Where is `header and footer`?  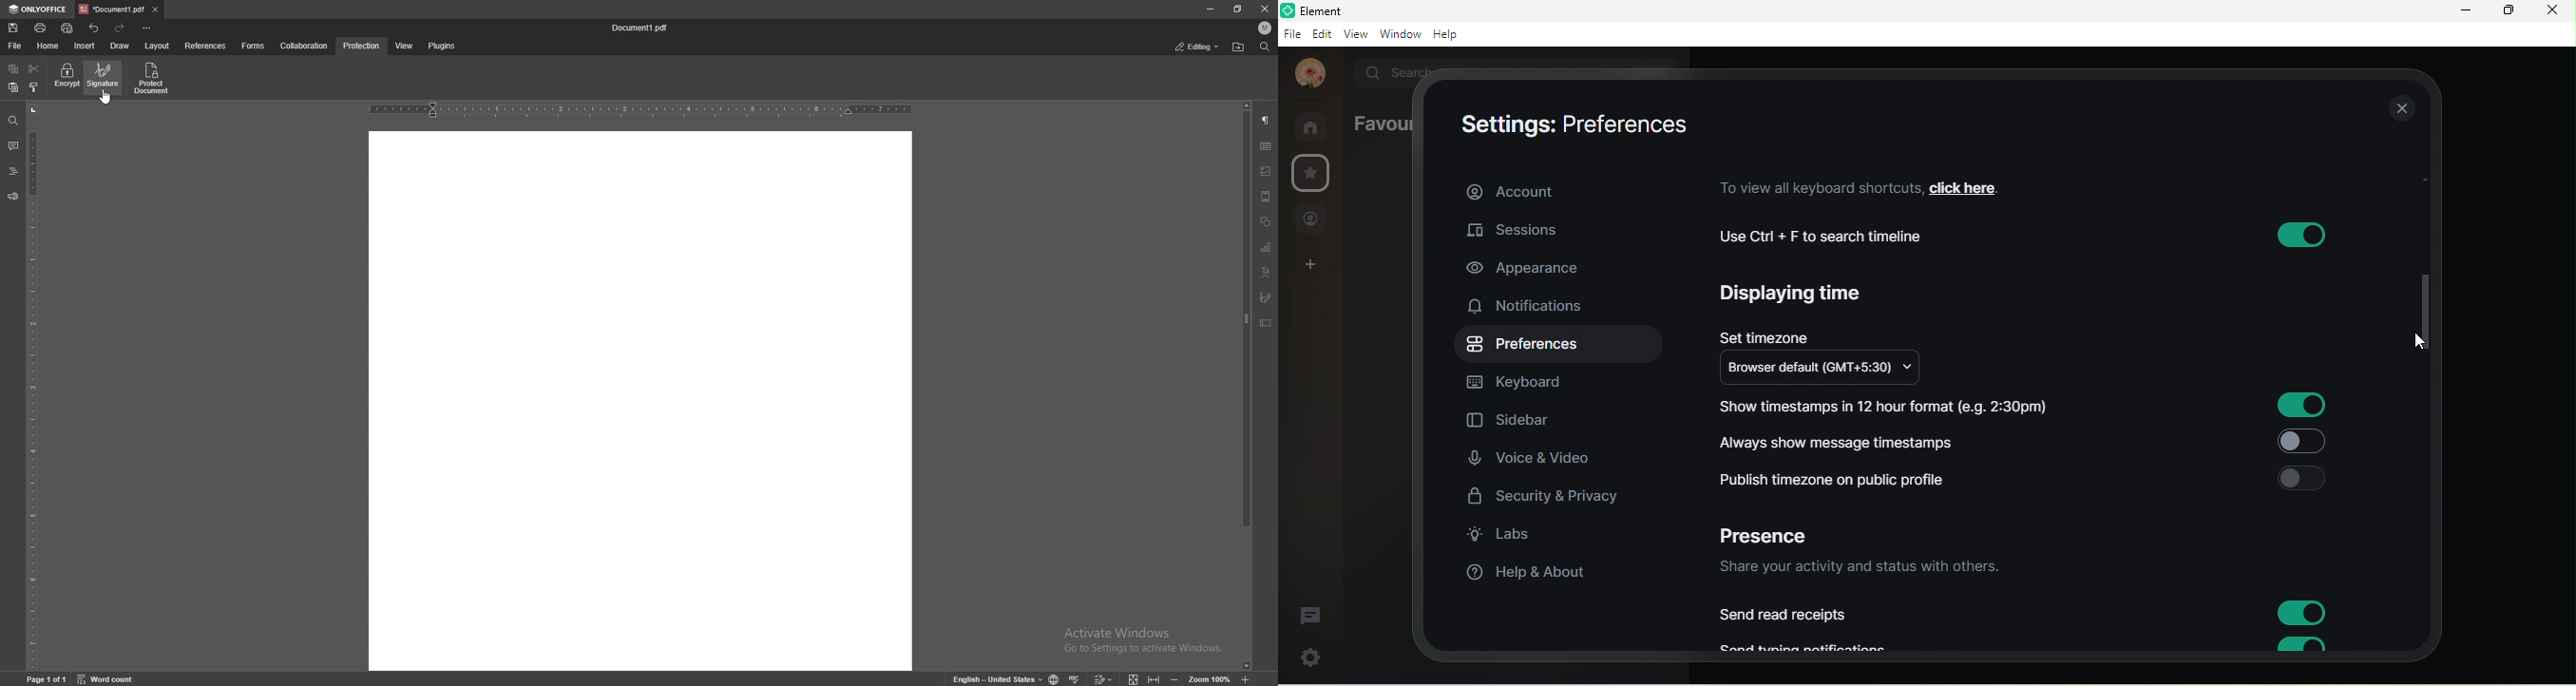 header and footer is located at coordinates (1266, 196).